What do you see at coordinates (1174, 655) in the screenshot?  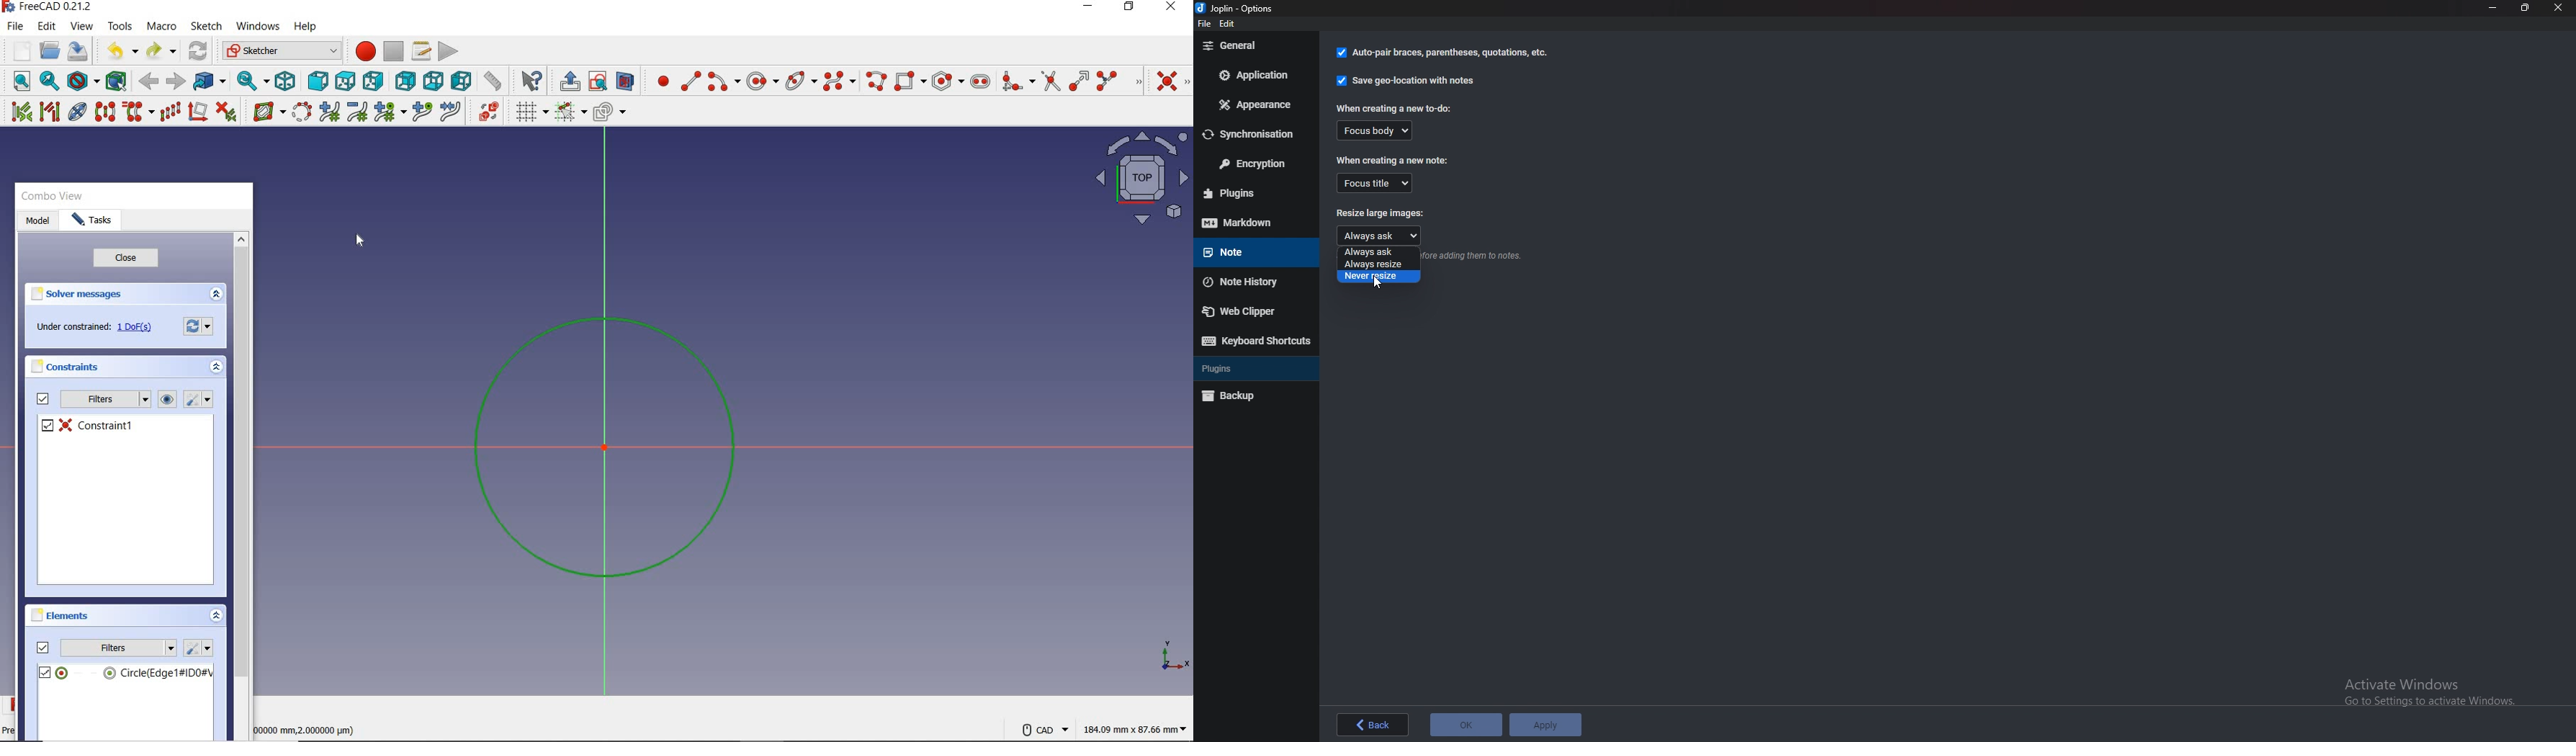 I see `coordinate` at bounding box center [1174, 655].